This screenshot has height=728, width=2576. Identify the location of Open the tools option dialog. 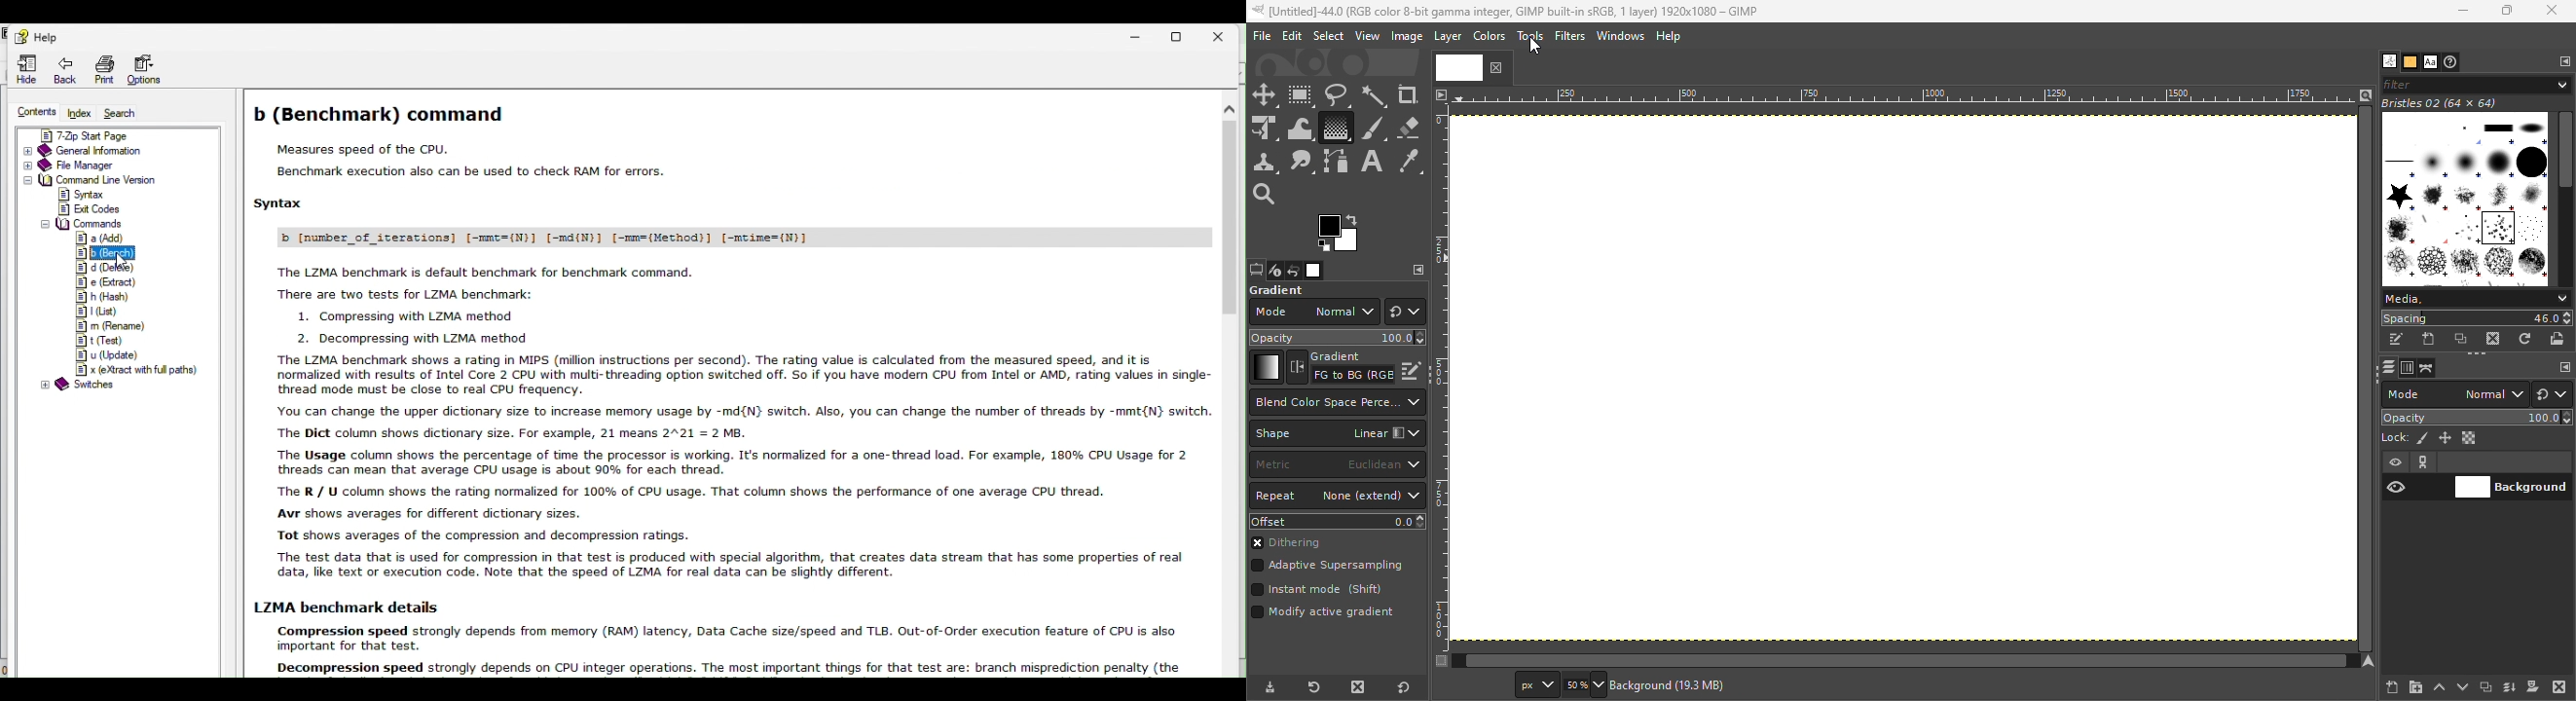
(1255, 272).